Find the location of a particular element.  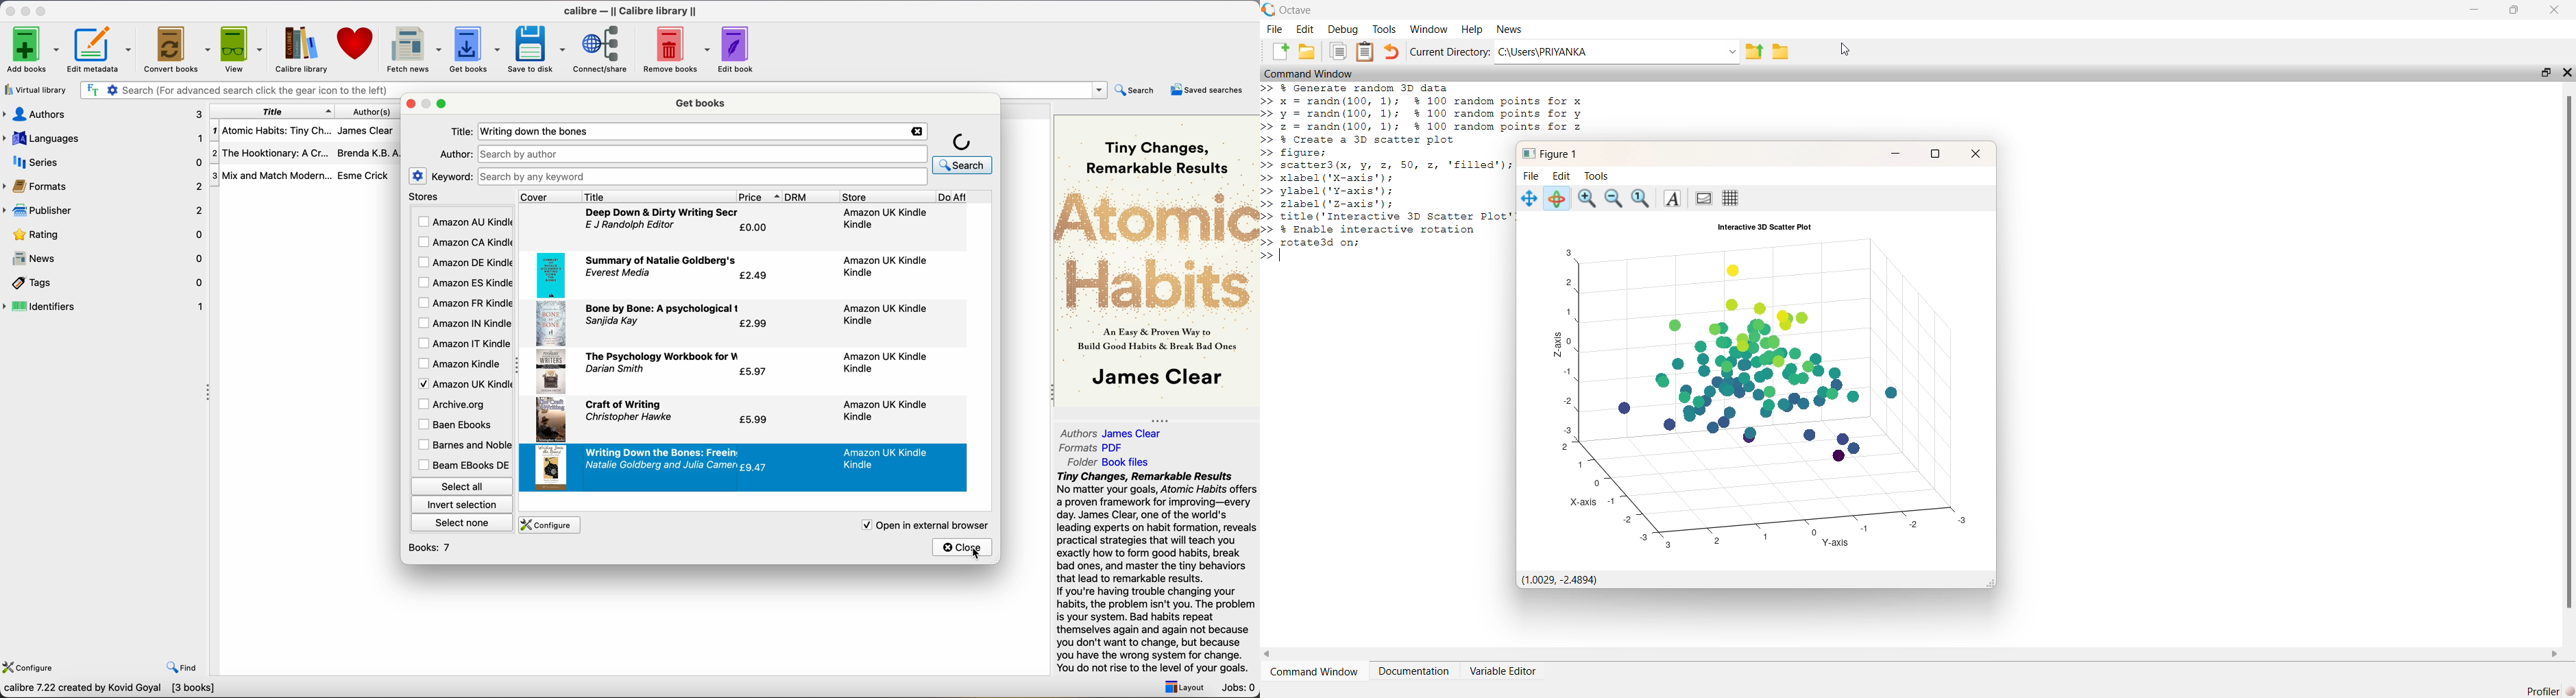

keyword is located at coordinates (452, 176).